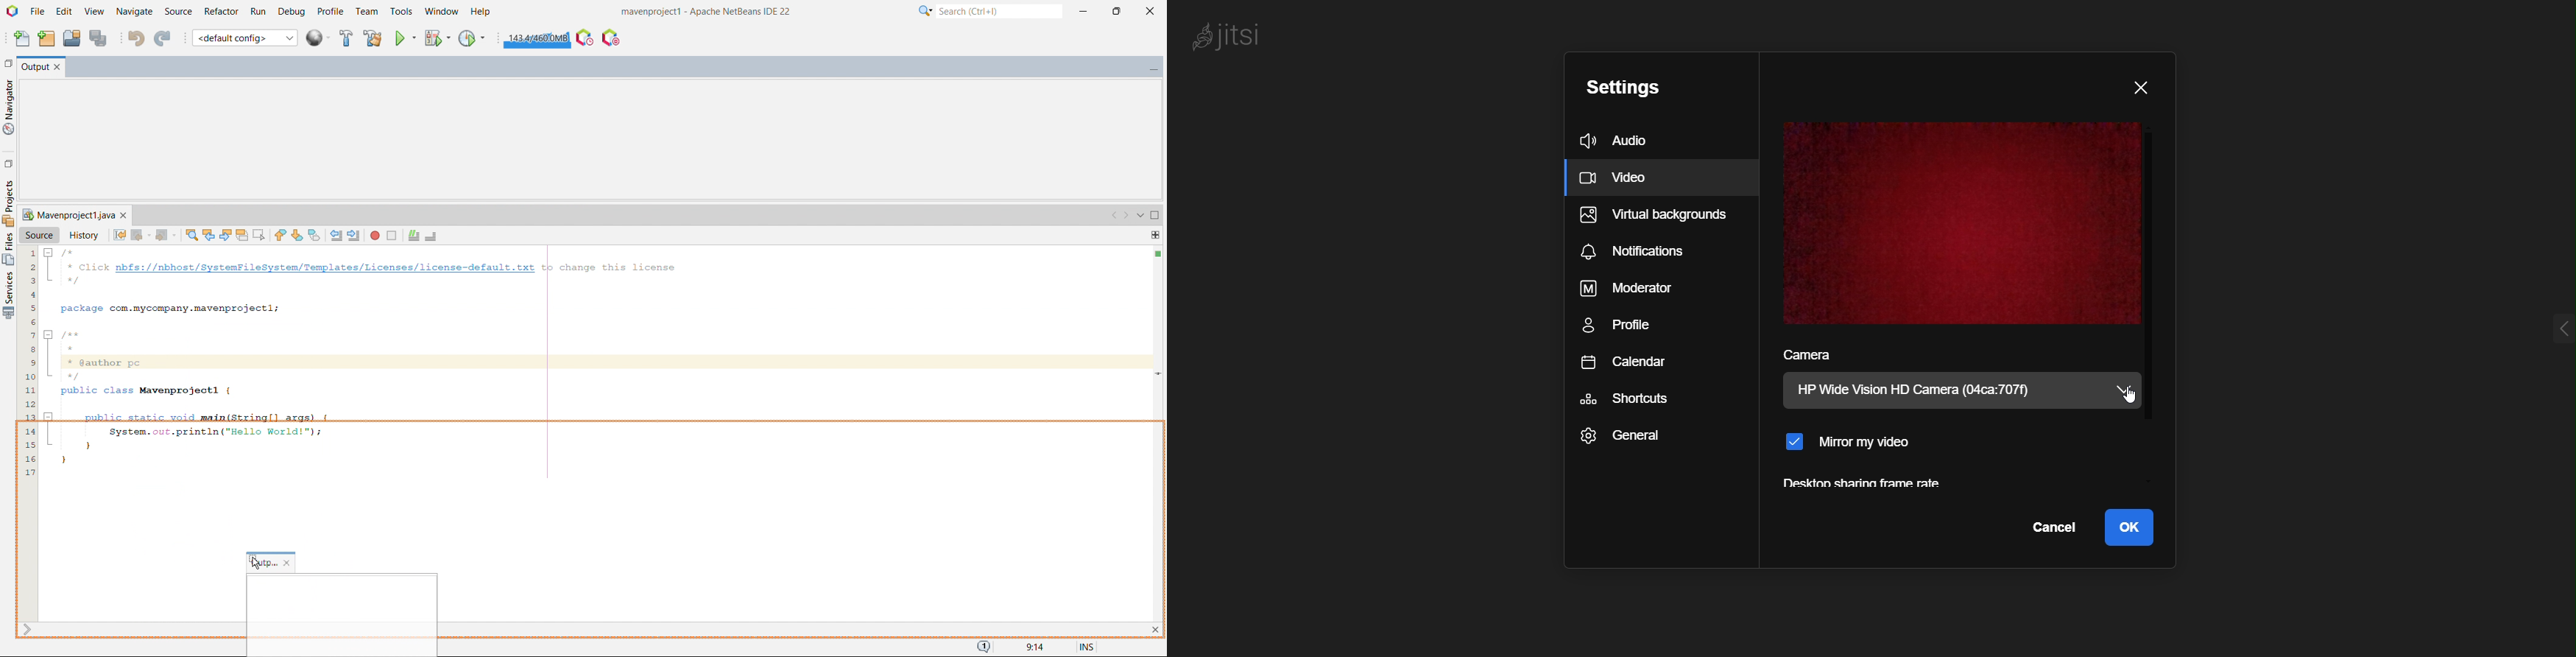  I want to click on expnd, so click(2544, 326).